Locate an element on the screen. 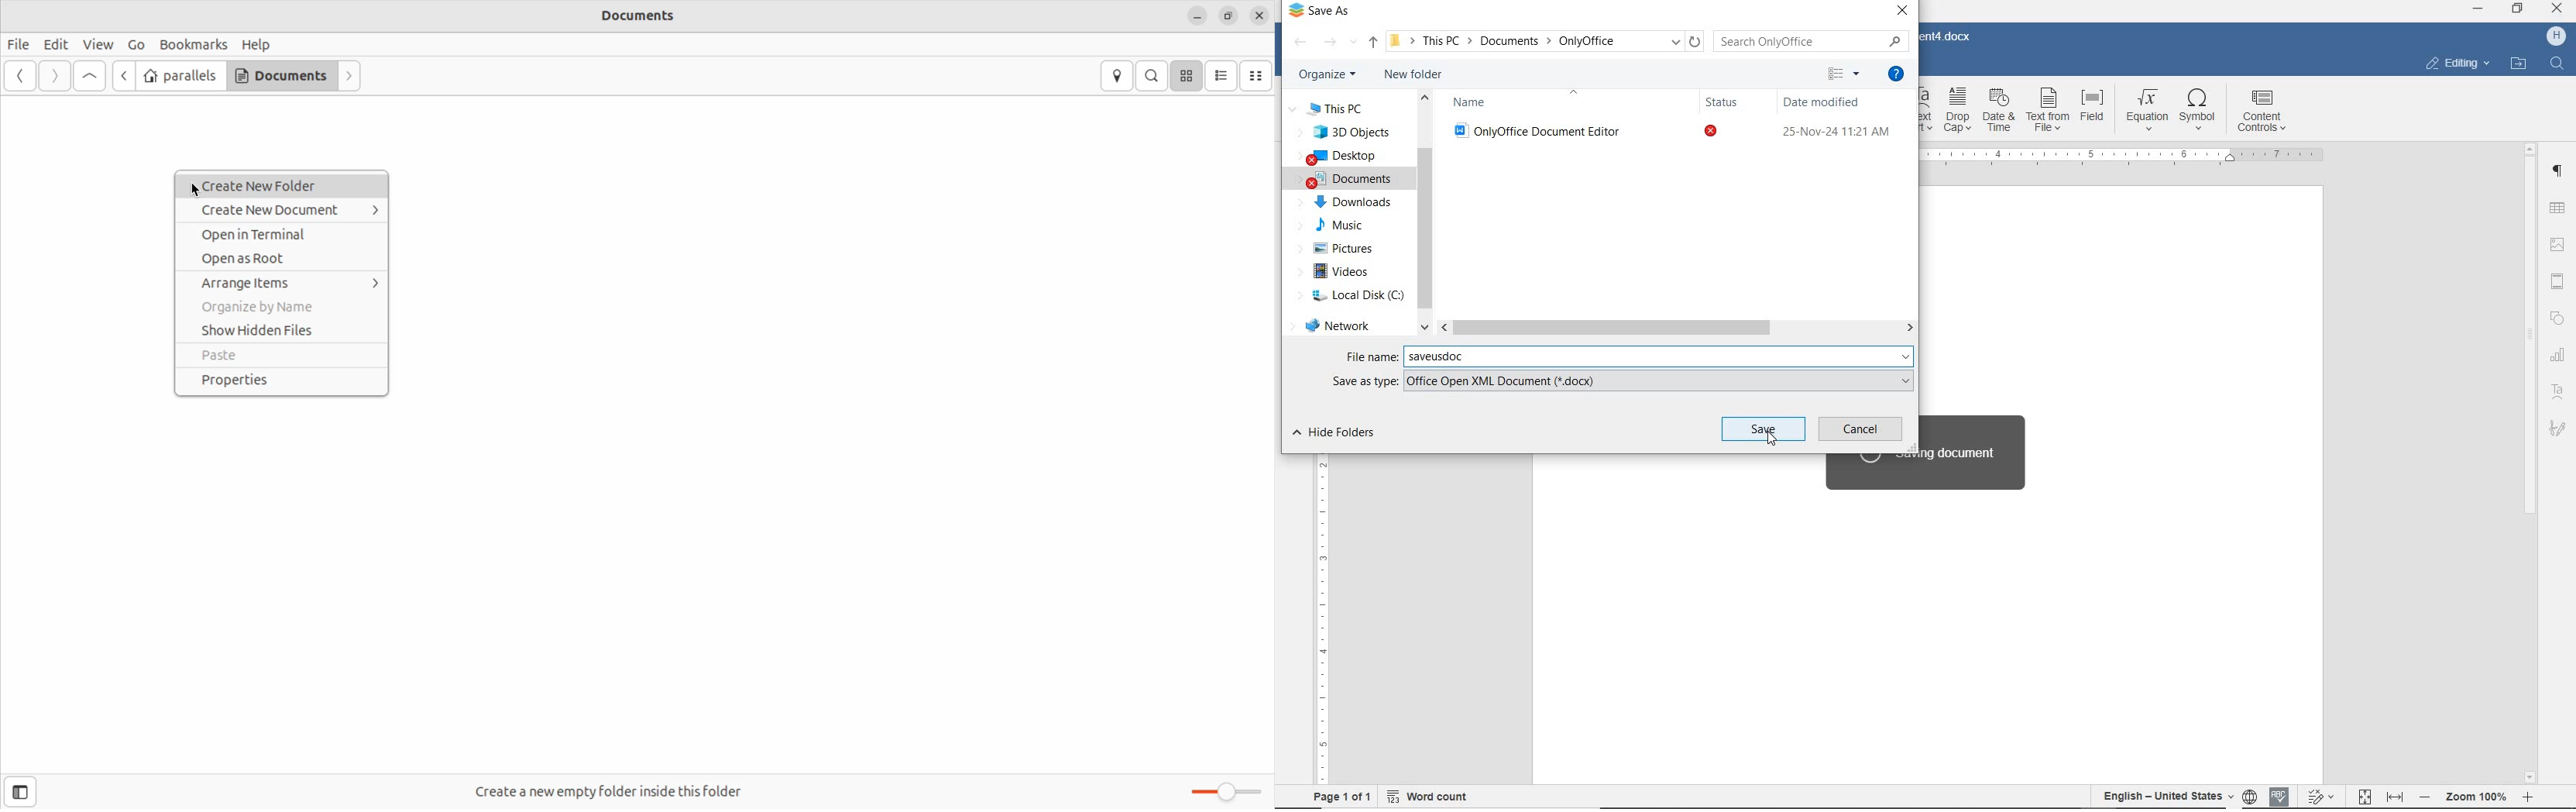 Image resolution: width=2576 pixels, height=812 pixels. Spell checking is located at coordinates (2282, 796).